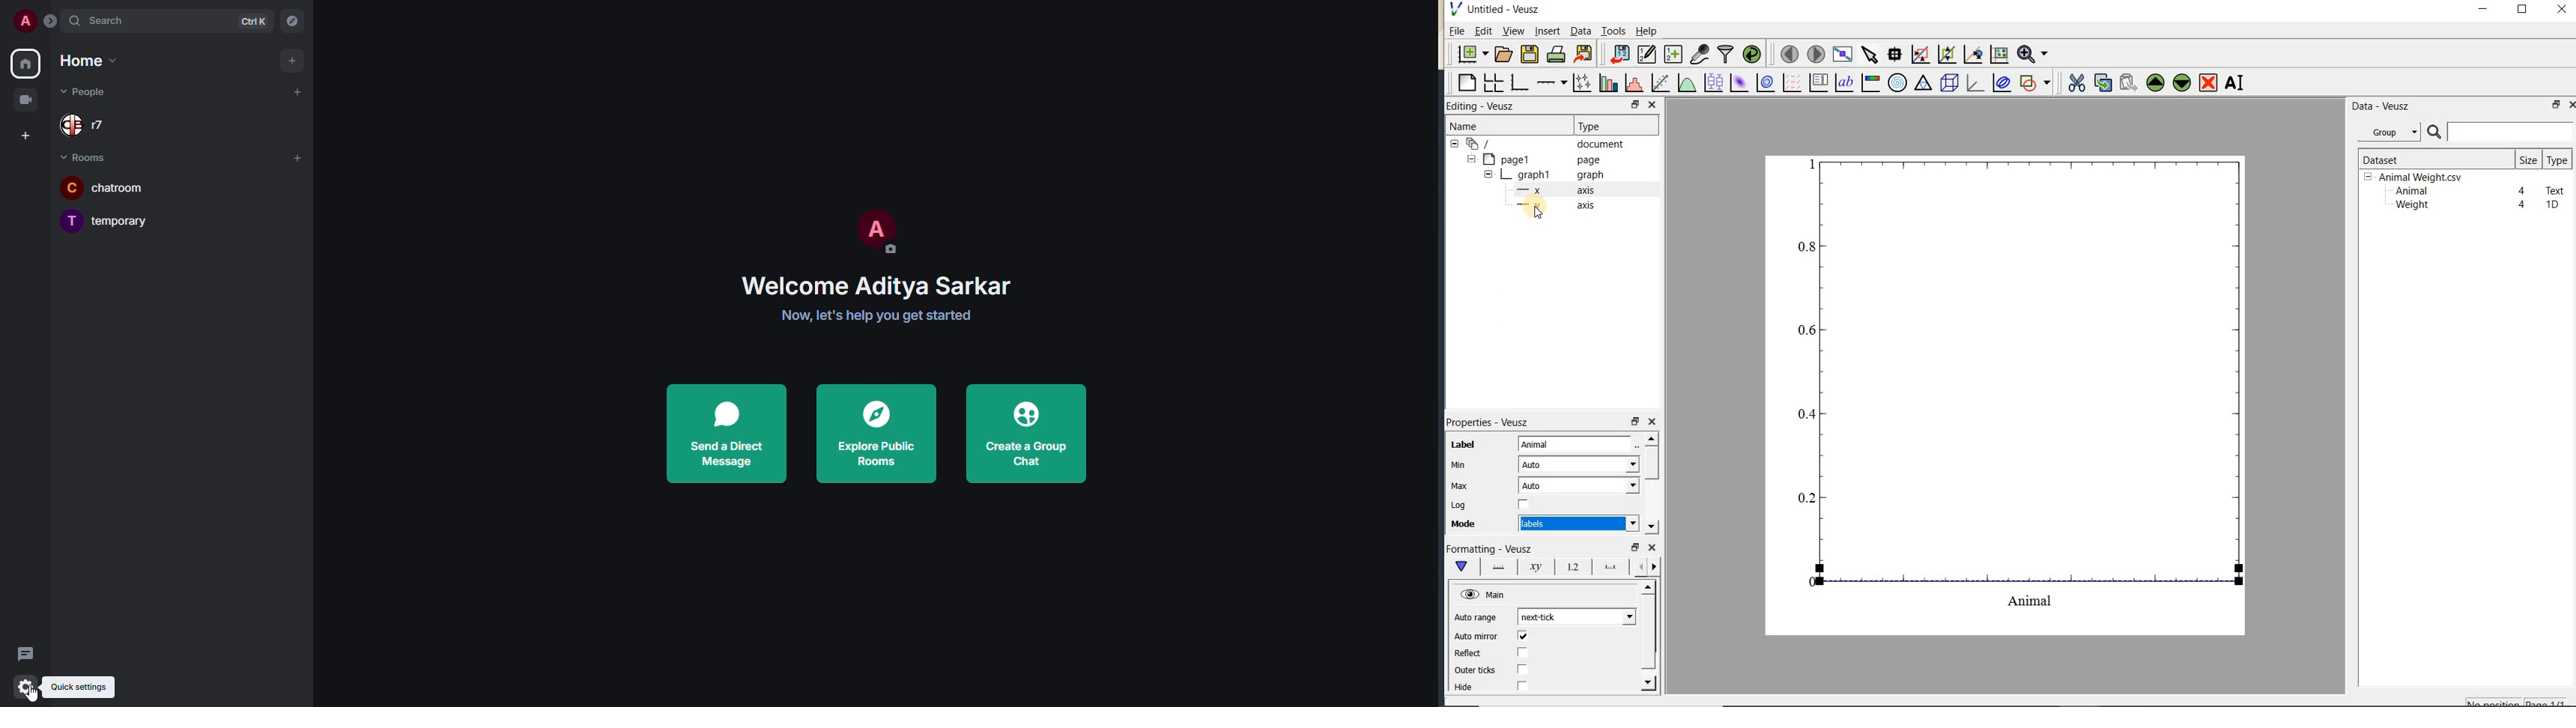  I want to click on send a direct message, so click(725, 430).